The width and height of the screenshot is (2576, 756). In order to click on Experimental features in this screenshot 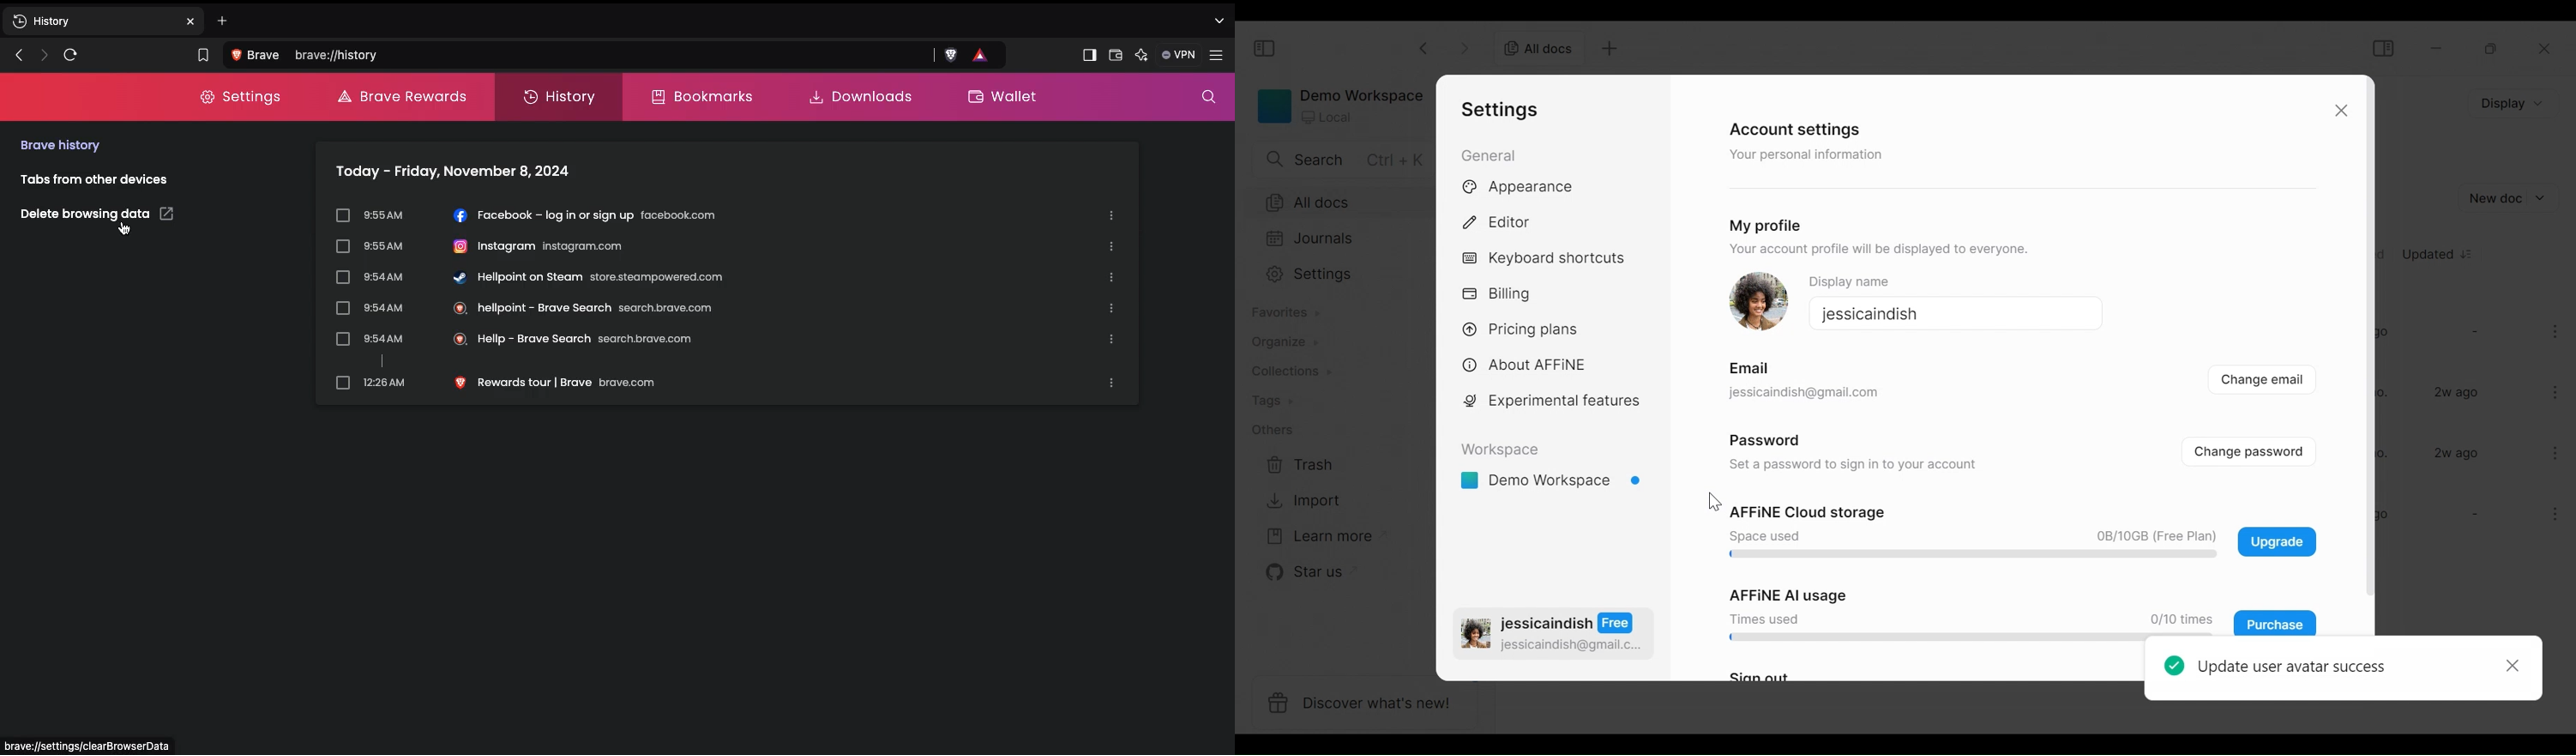, I will do `click(1551, 401)`.